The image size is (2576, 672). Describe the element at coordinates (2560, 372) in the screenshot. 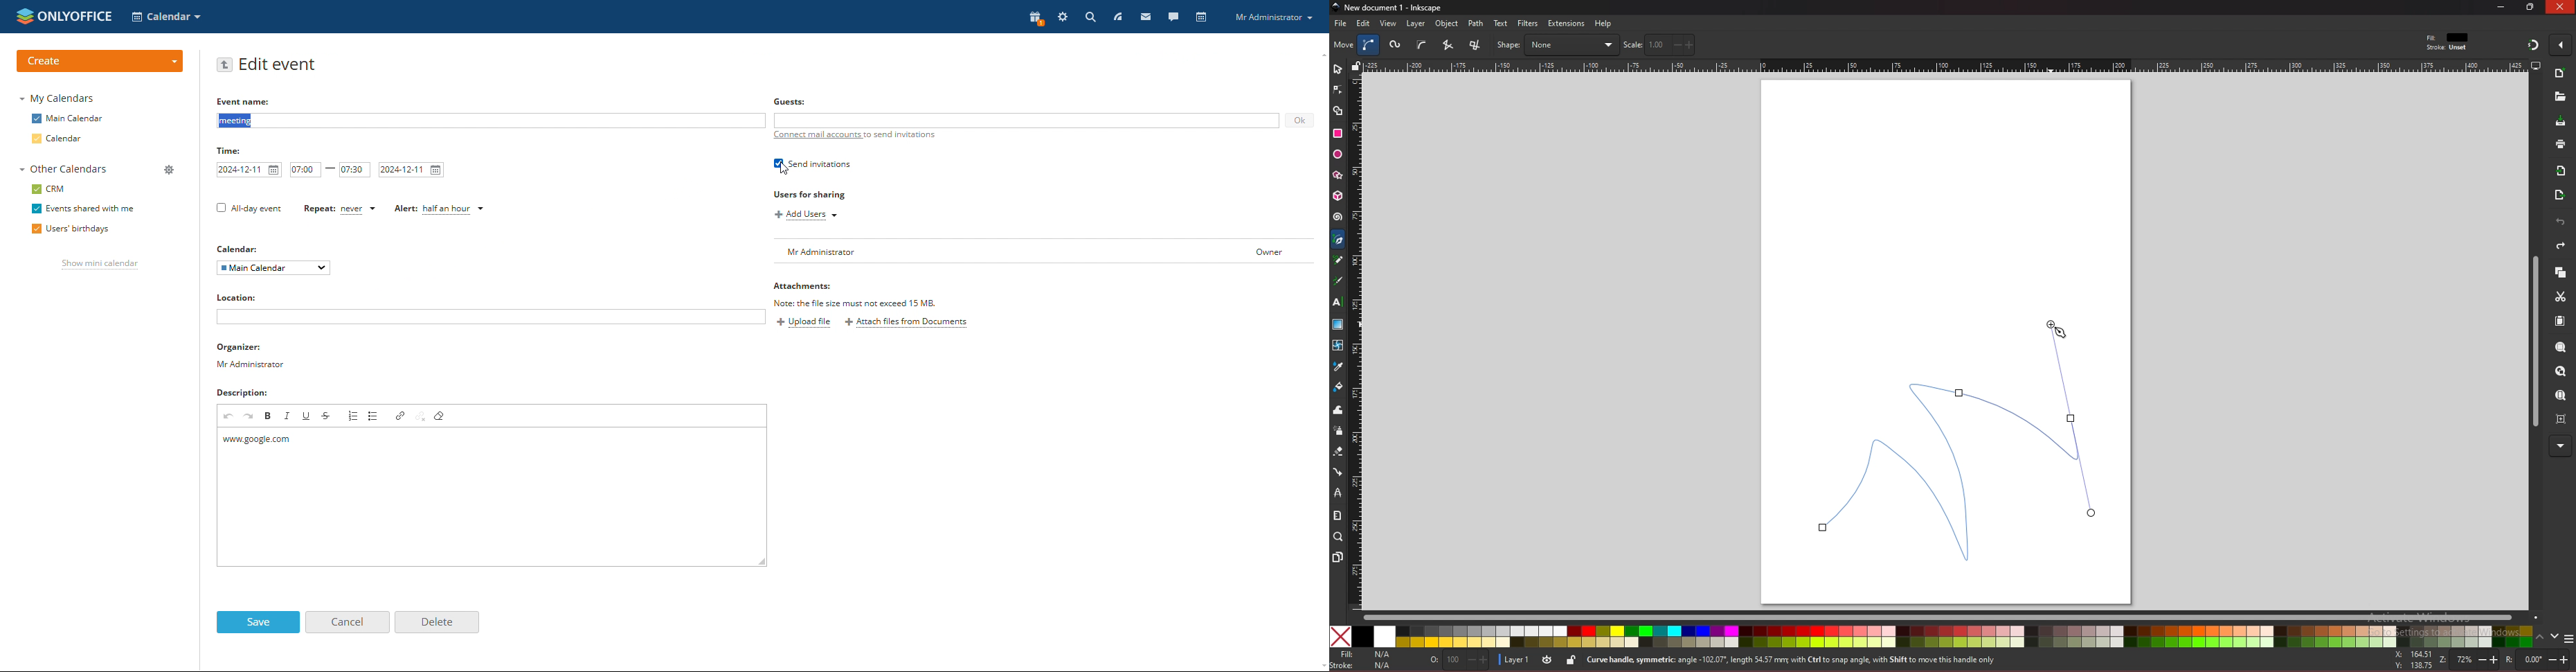

I see `zoom drawing` at that location.